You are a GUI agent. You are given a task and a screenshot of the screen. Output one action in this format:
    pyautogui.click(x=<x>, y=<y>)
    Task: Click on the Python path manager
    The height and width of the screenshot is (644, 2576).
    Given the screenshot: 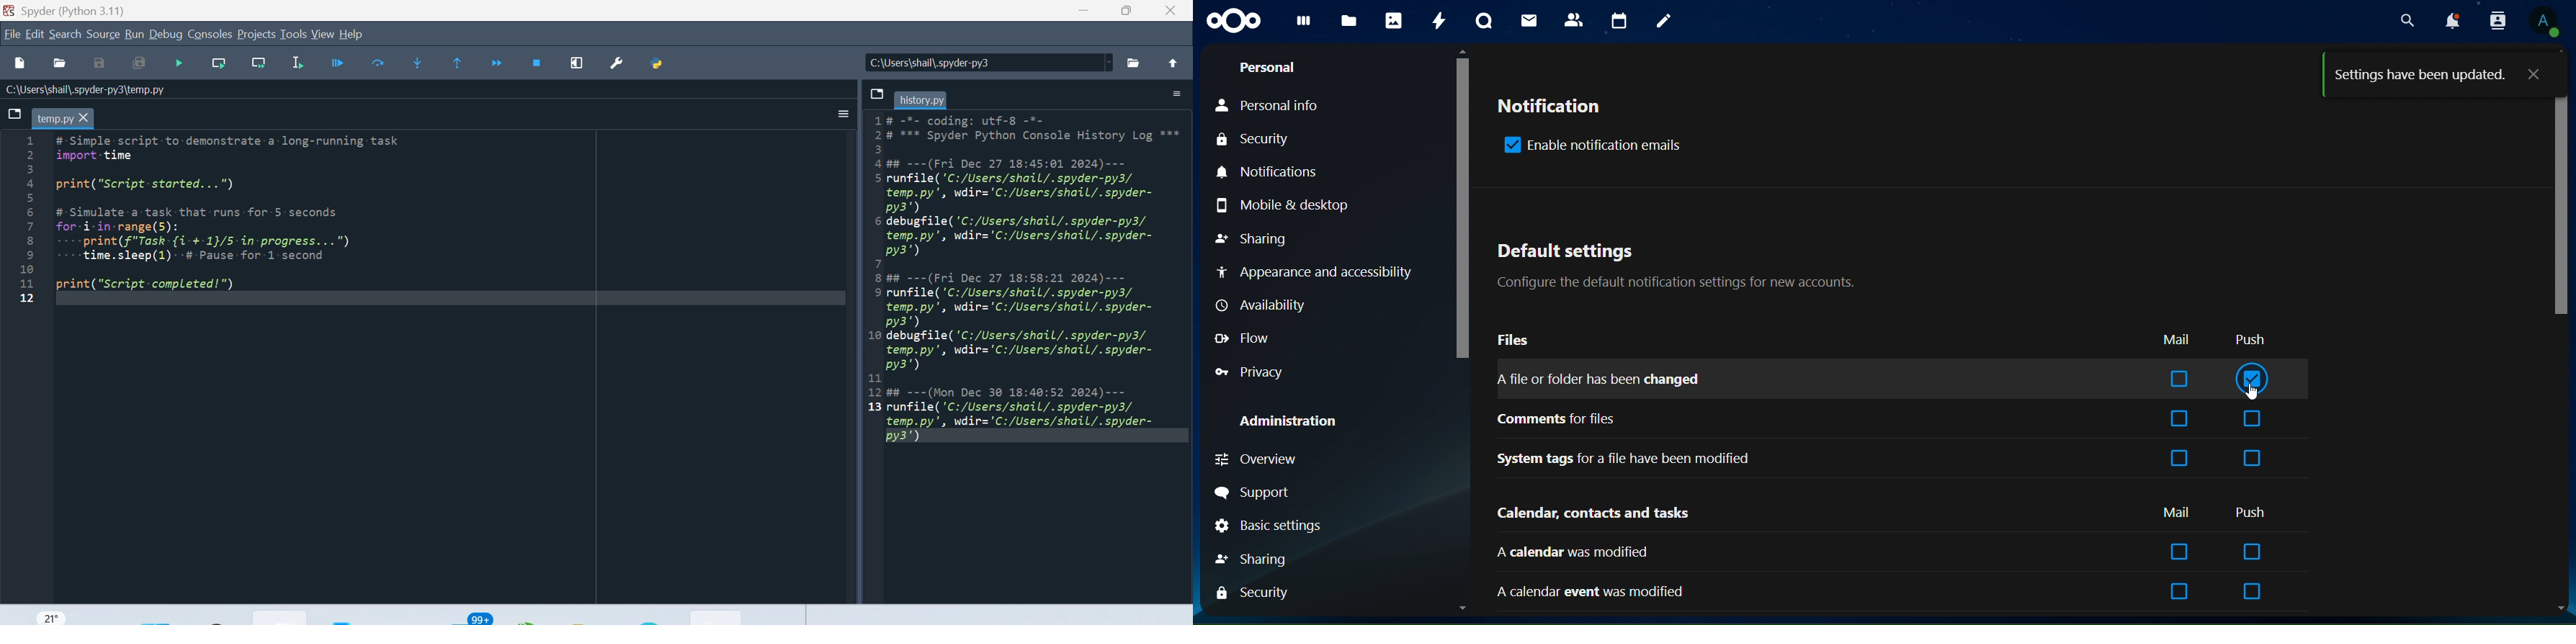 What is the action you would take?
    pyautogui.click(x=667, y=63)
    